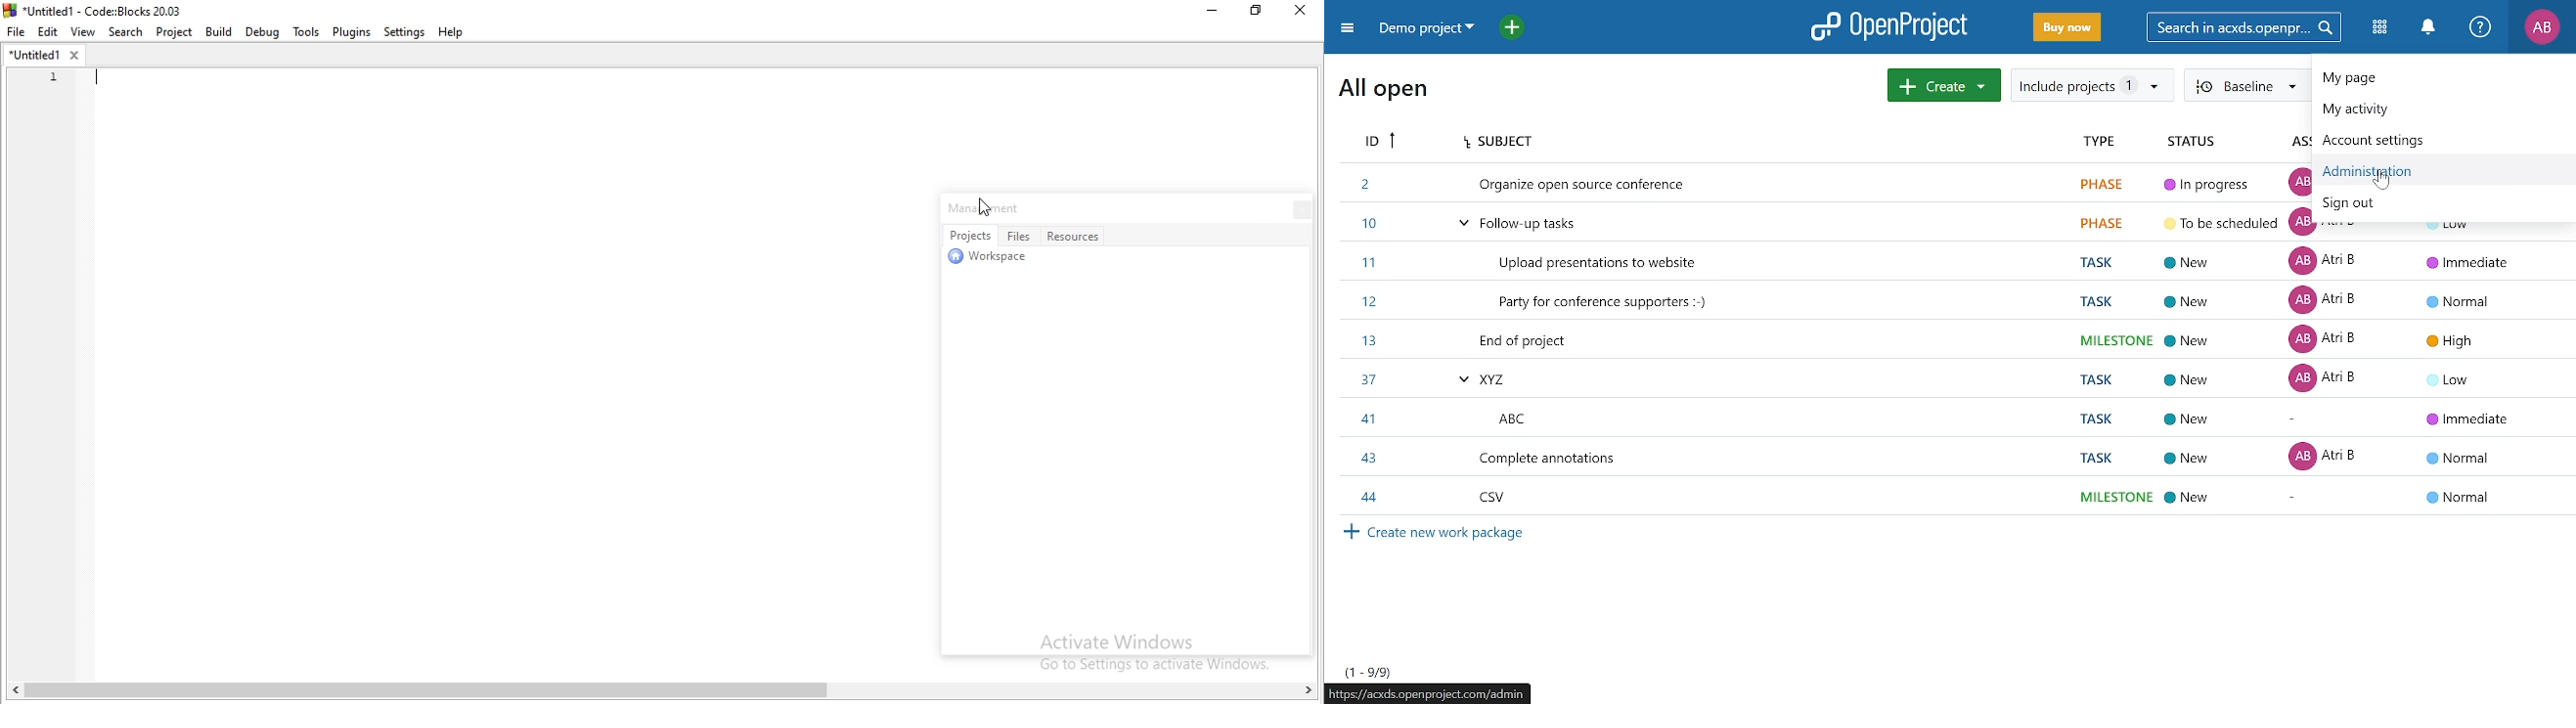 The height and width of the screenshot is (728, 2576). I want to click on Build , so click(220, 33).